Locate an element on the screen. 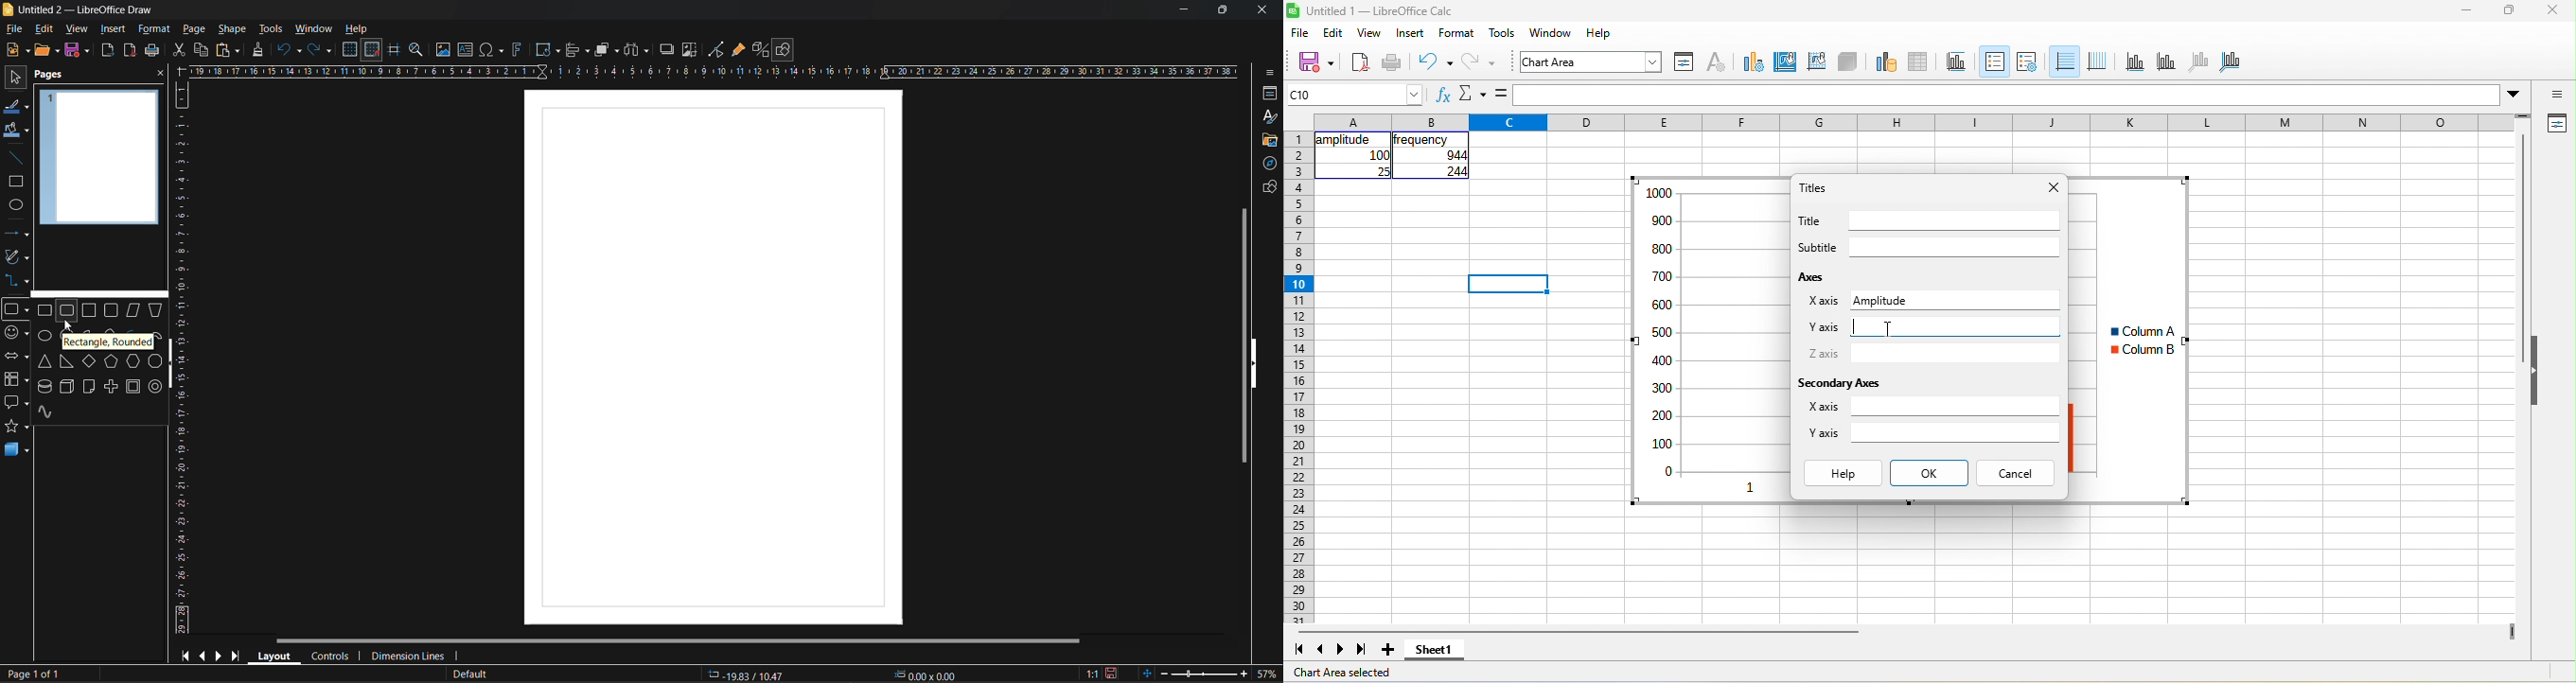 Image resolution: width=2576 pixels, height=700 pixels. file is located at coordinates (16, 30).